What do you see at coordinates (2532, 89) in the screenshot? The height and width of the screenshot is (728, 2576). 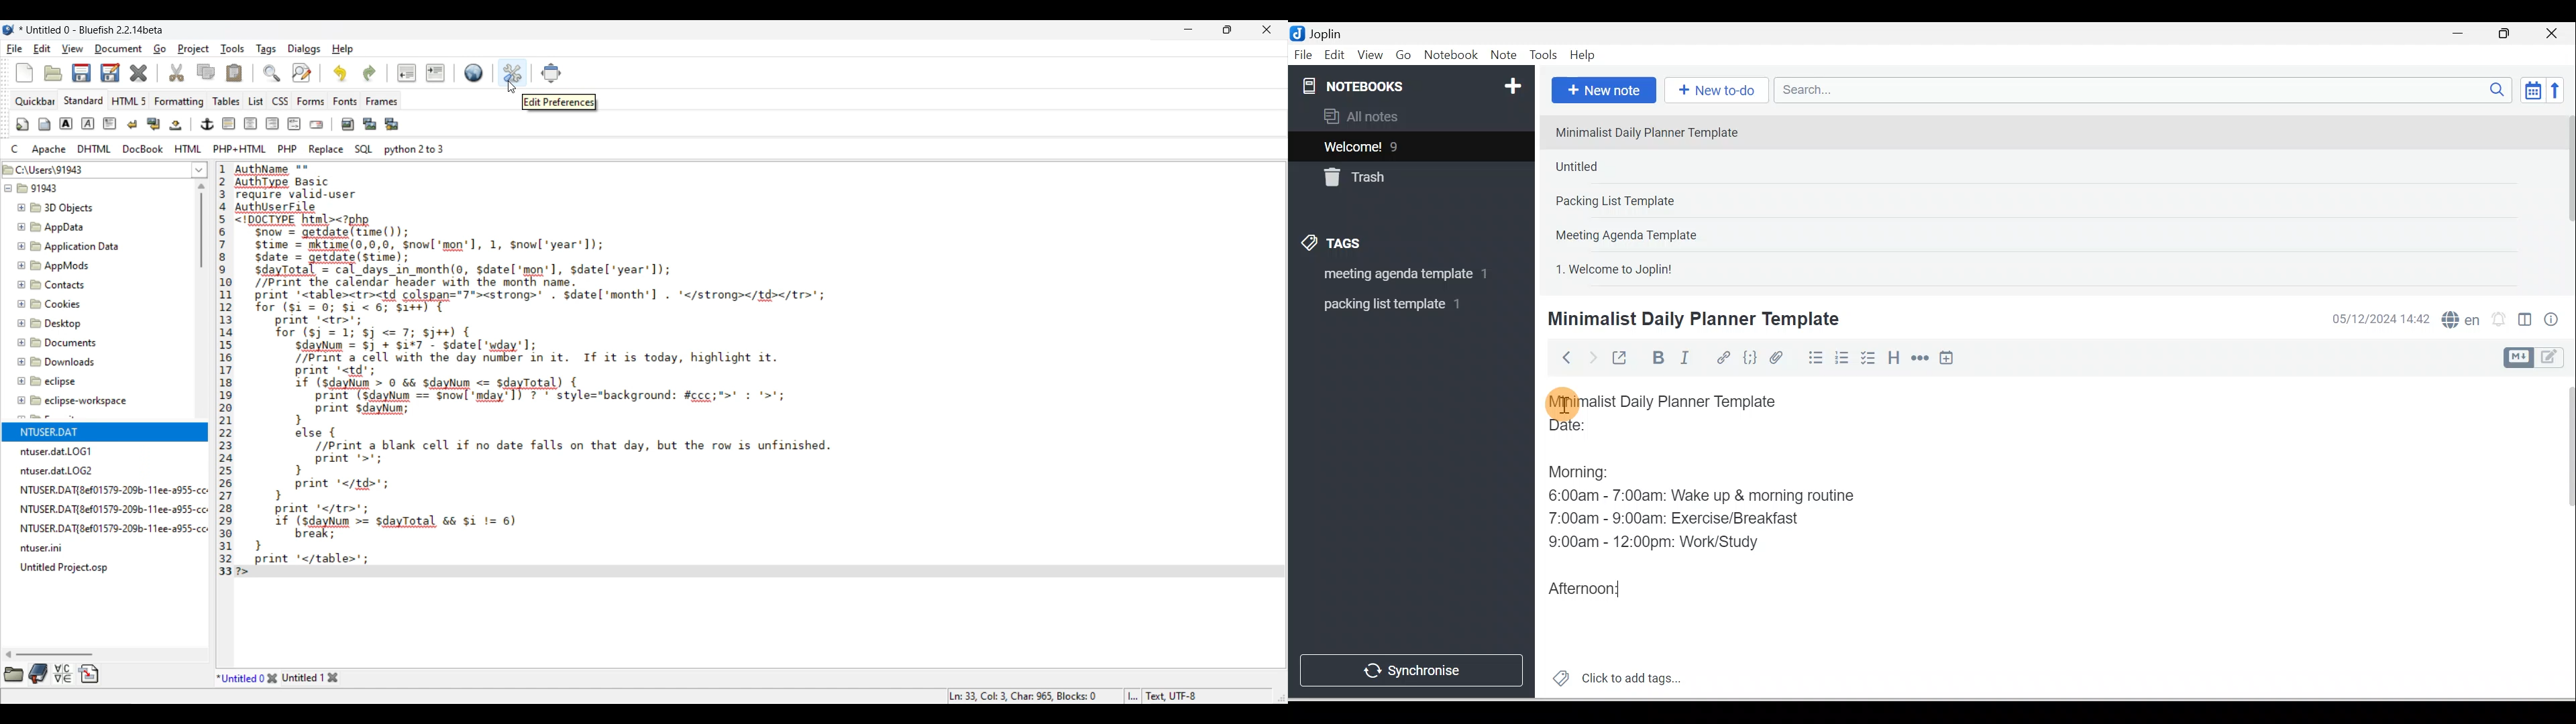 I see `Toggle sort order` at bounding box center [2532, 89].